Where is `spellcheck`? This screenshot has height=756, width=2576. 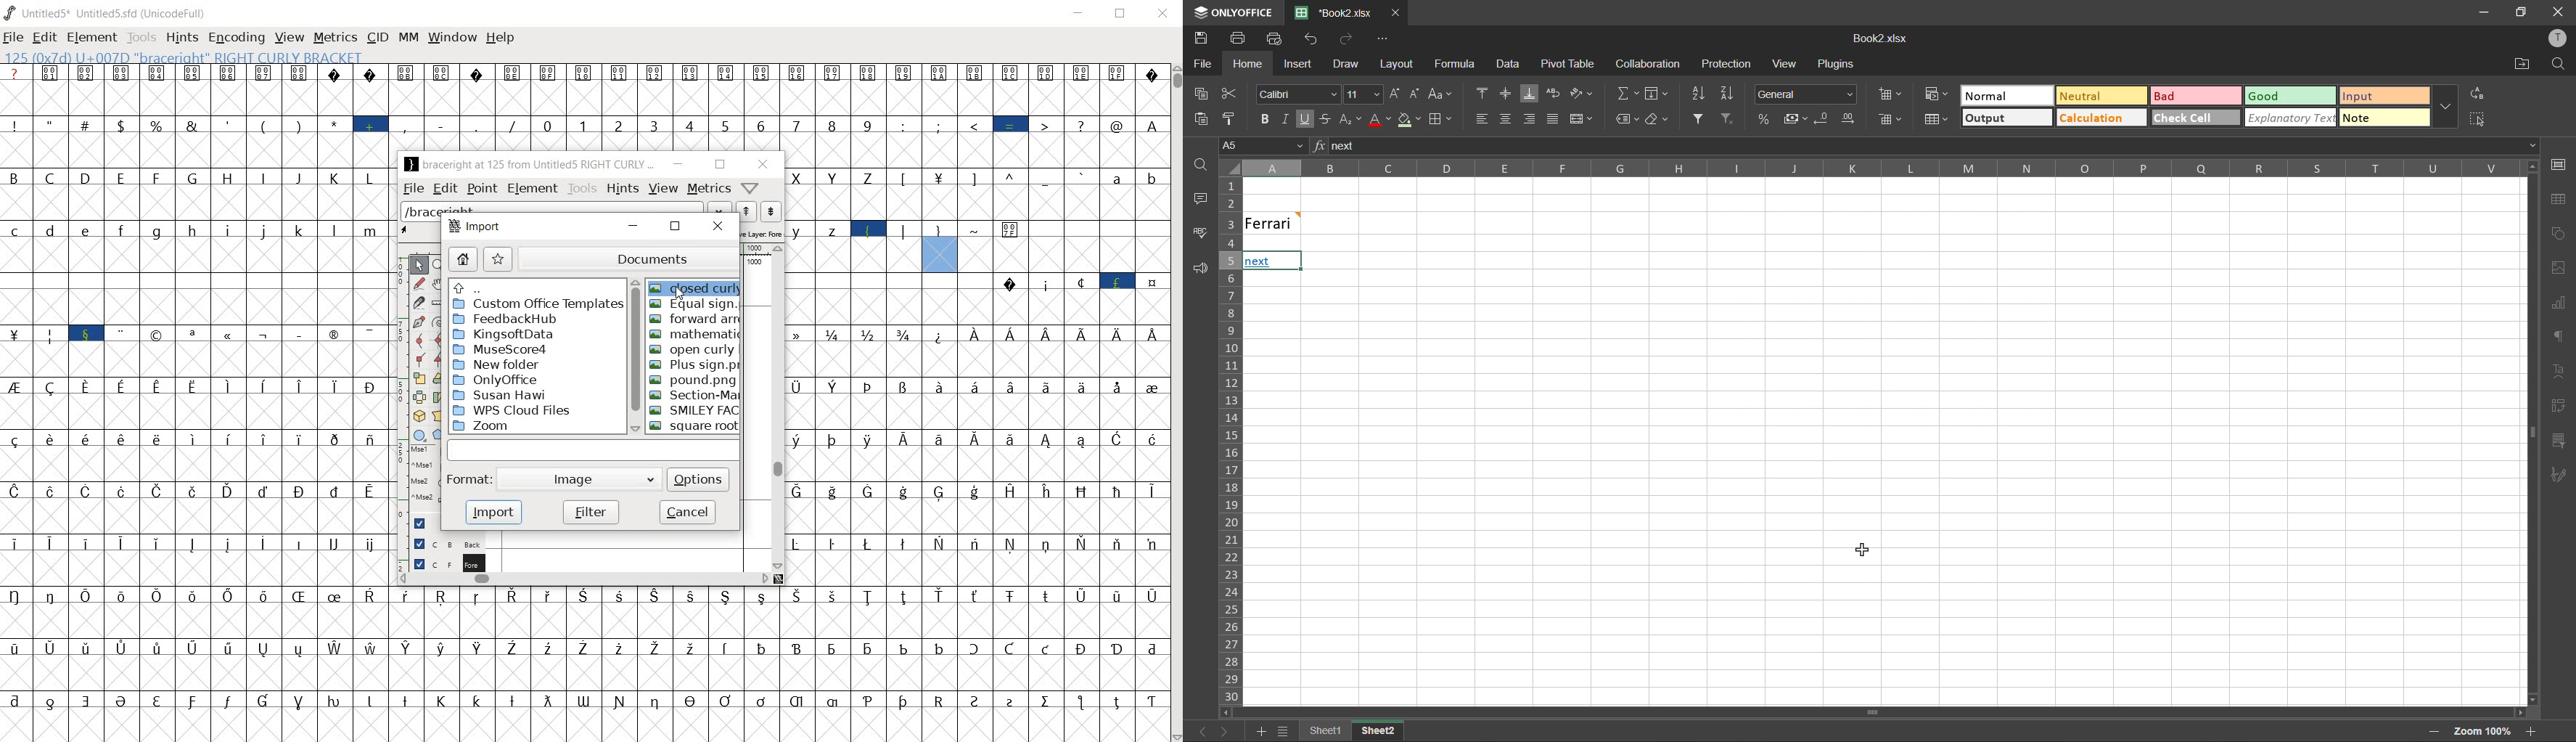
spellcheck is located at coordinates (1205, 235).